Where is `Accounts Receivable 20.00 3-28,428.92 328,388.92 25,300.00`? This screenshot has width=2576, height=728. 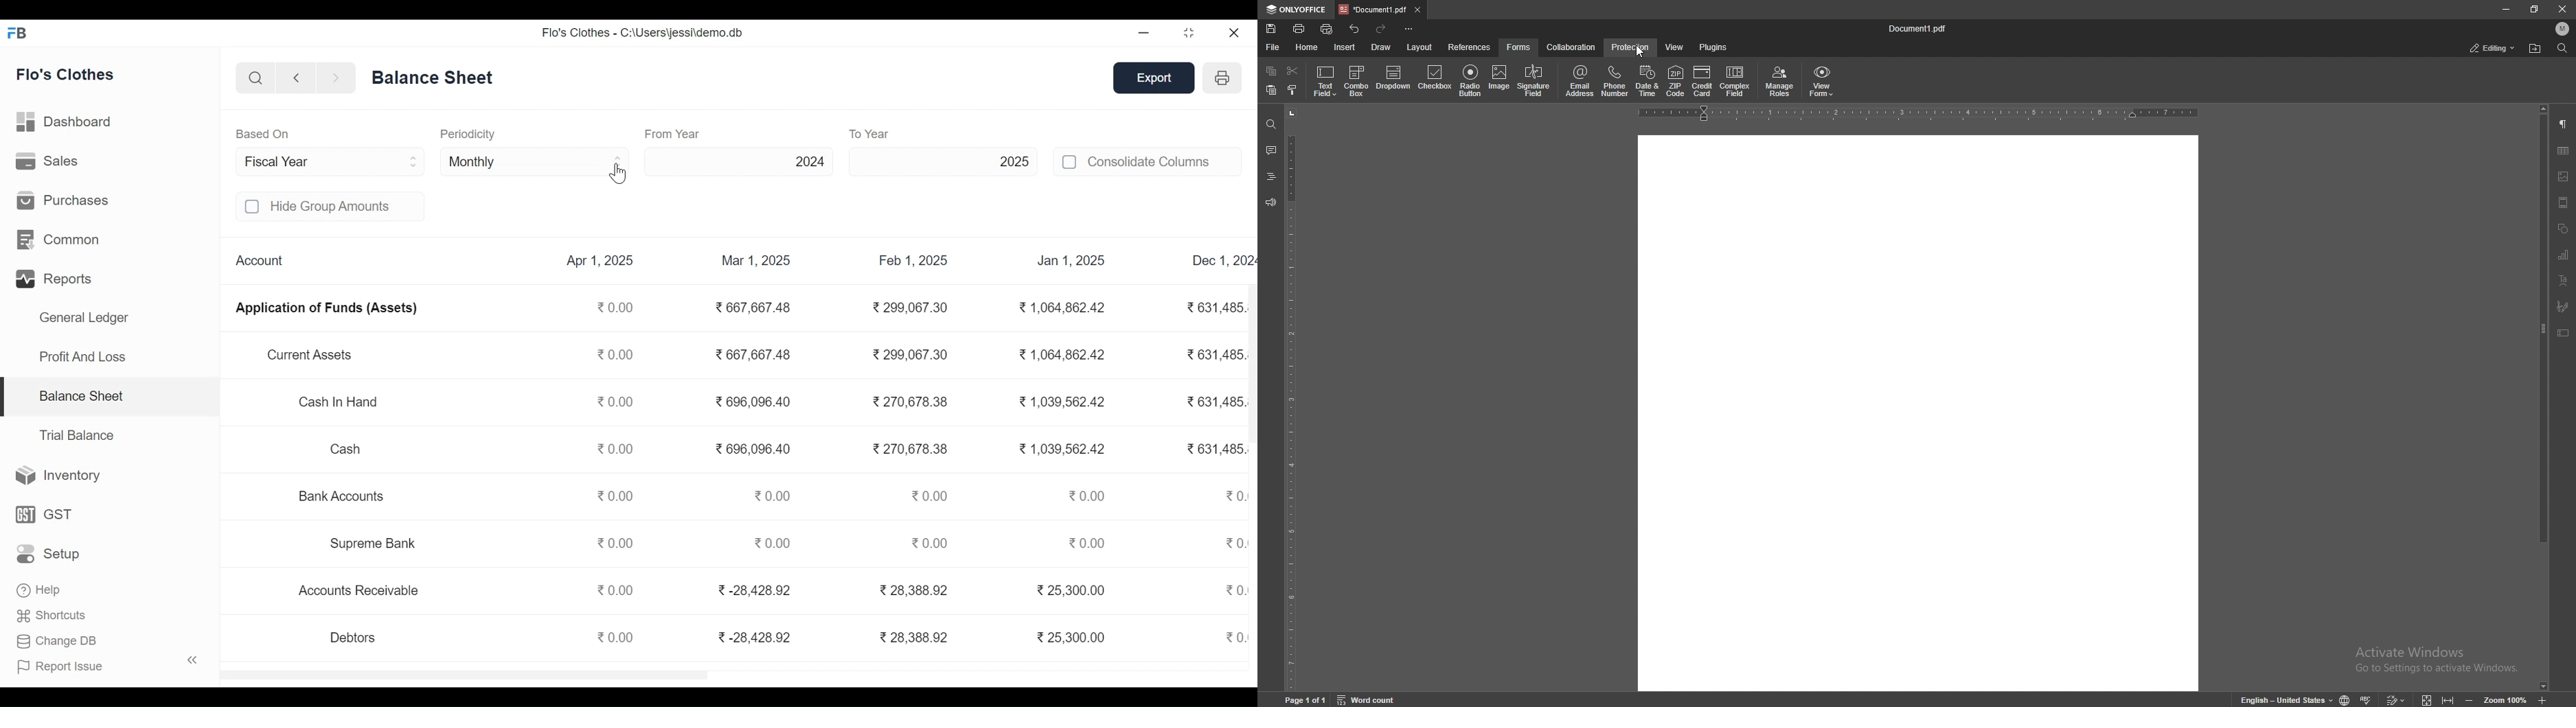
Accounts Receivable 20.00 3-28,428.92 328,388.92 25,300.00 is located at coordinates (701, 590).